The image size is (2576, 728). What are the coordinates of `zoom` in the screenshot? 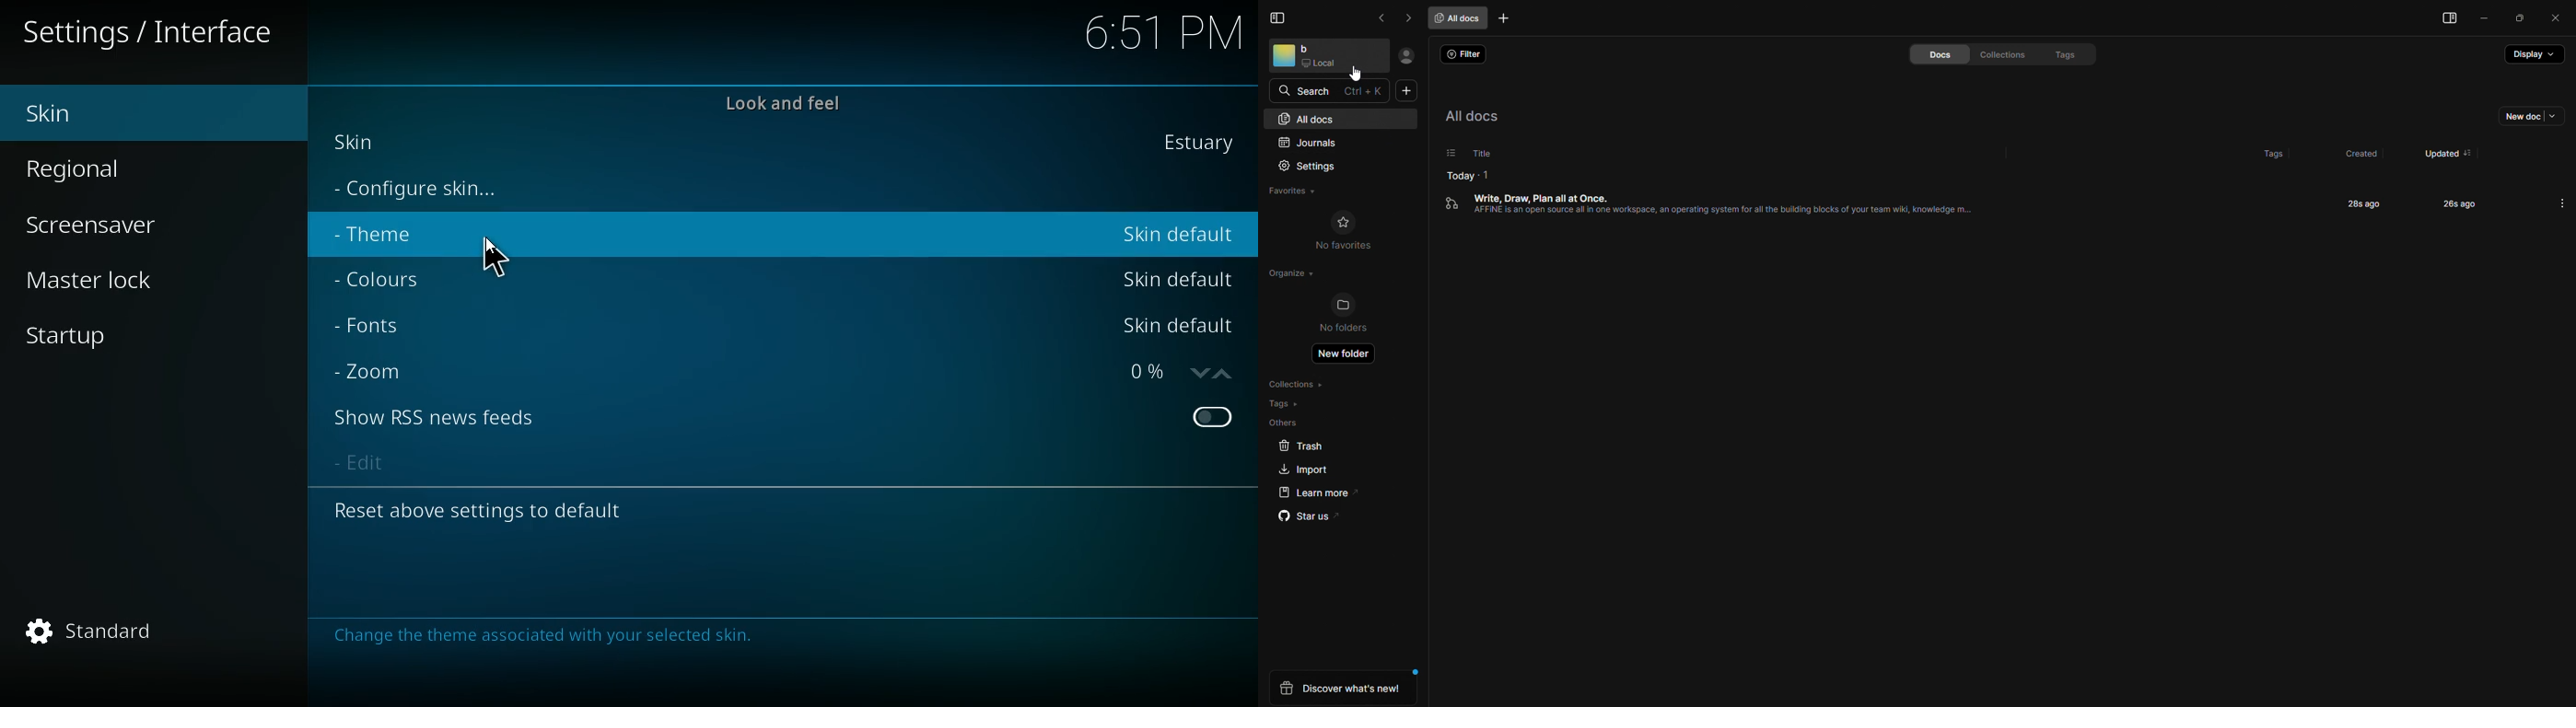 It's located at (1171, 372).